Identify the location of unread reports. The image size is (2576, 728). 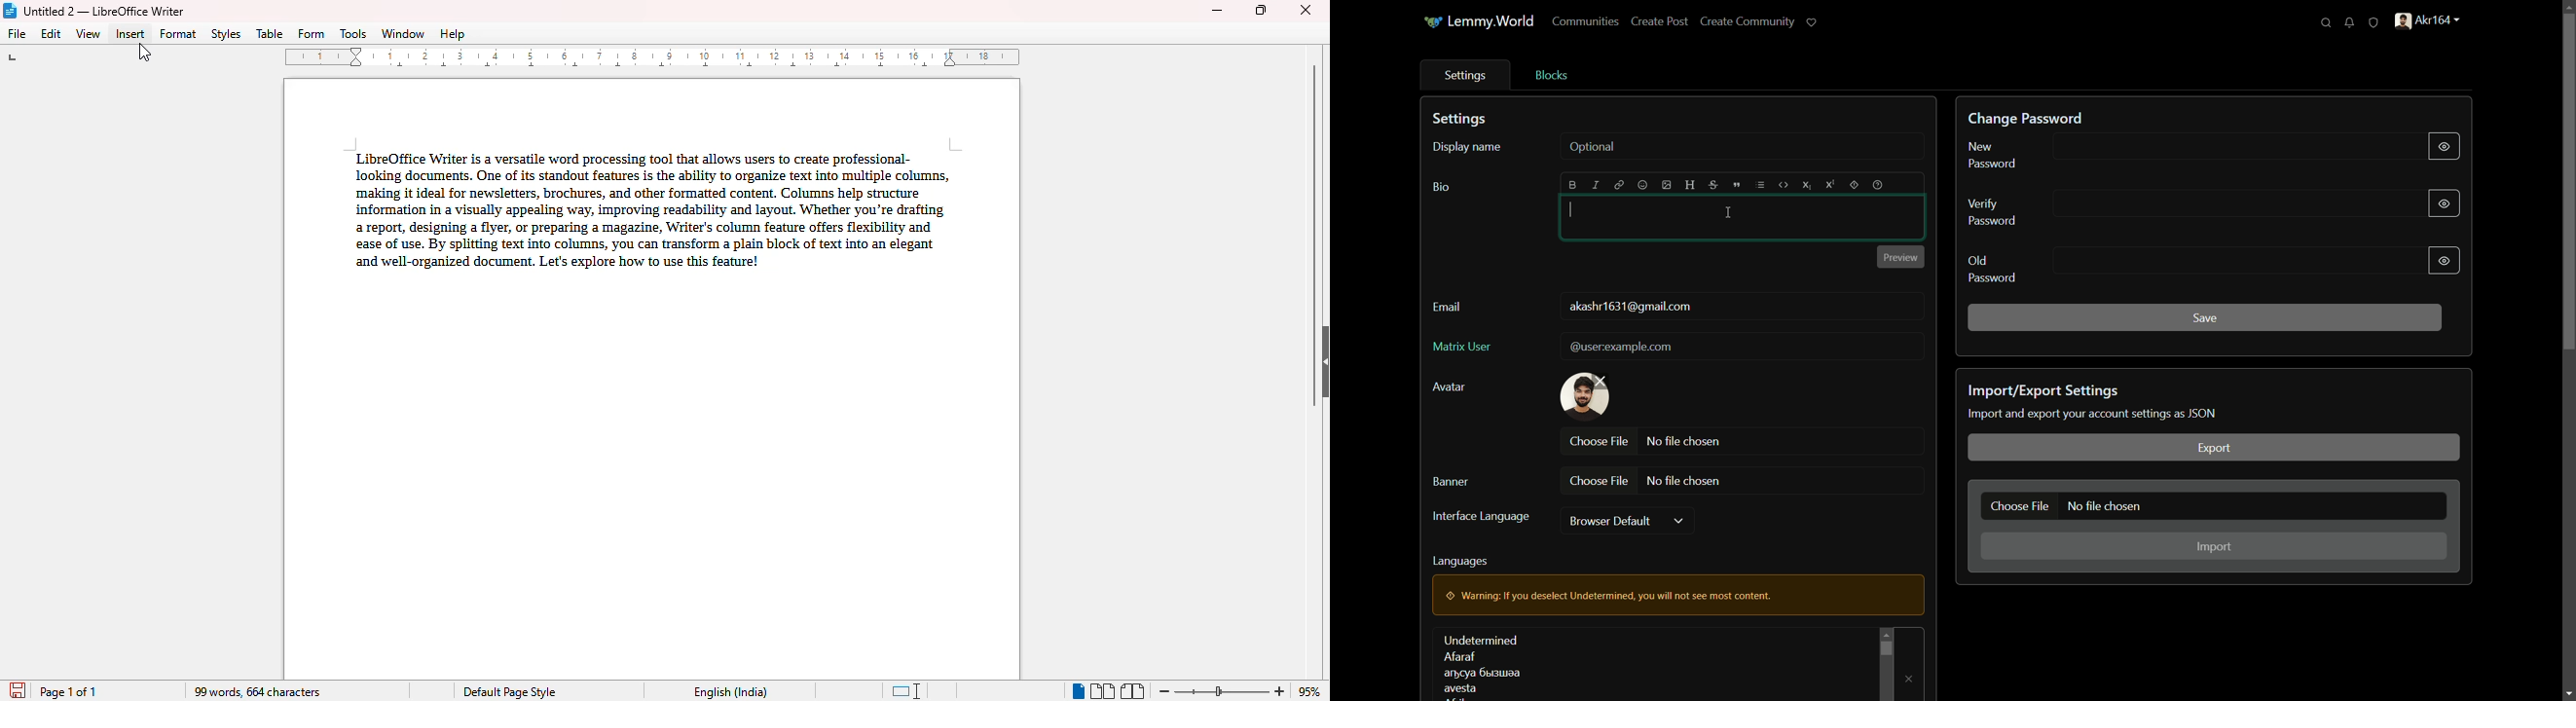
(2374, 22).